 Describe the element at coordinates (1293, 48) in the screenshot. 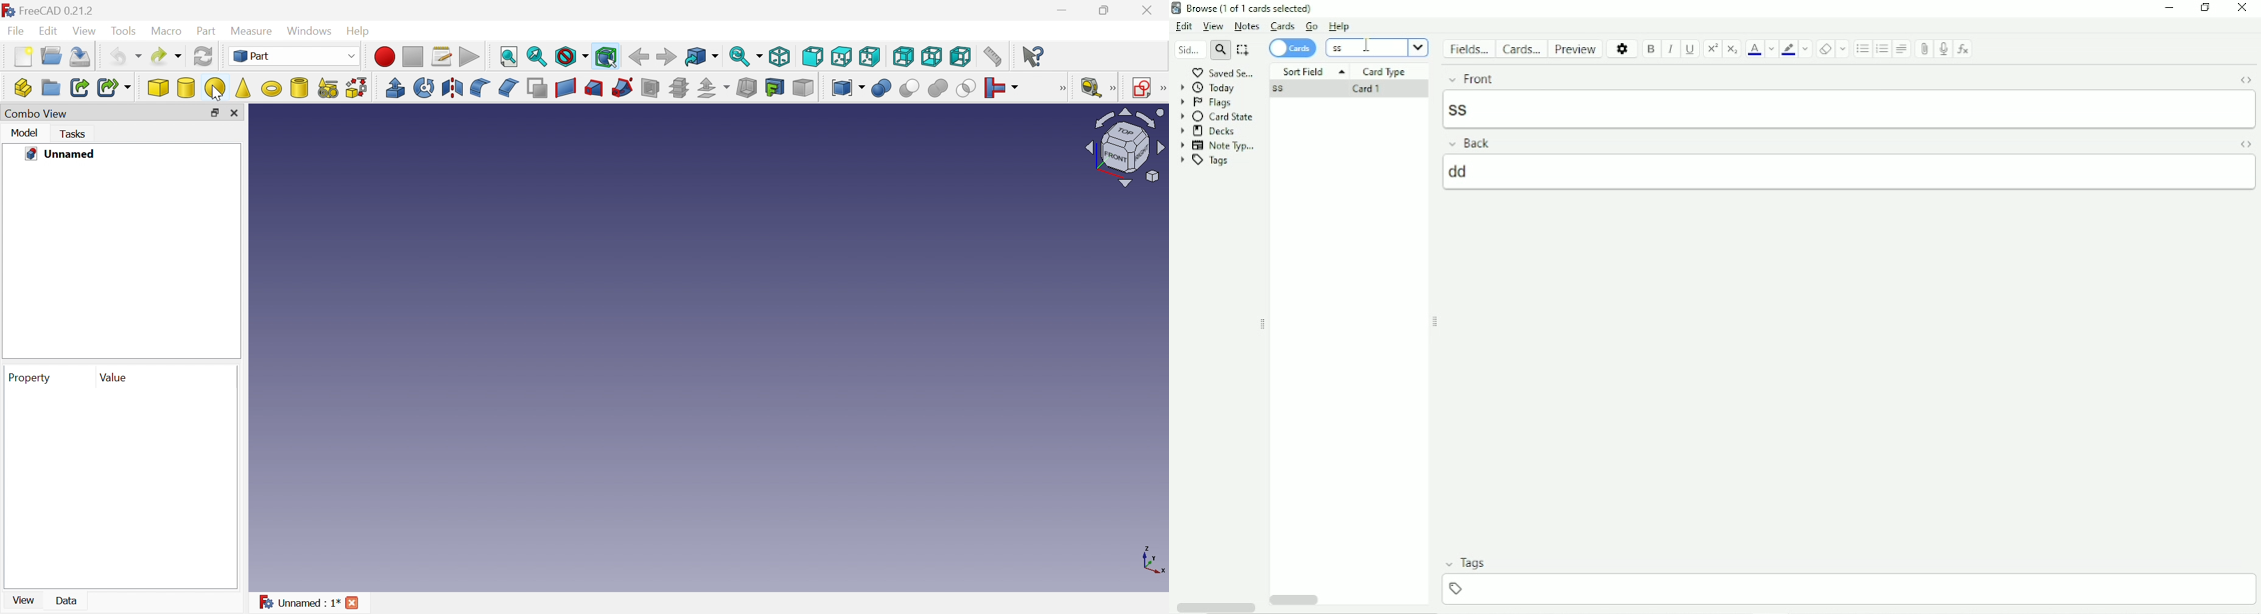

I see `Cards` at that location.